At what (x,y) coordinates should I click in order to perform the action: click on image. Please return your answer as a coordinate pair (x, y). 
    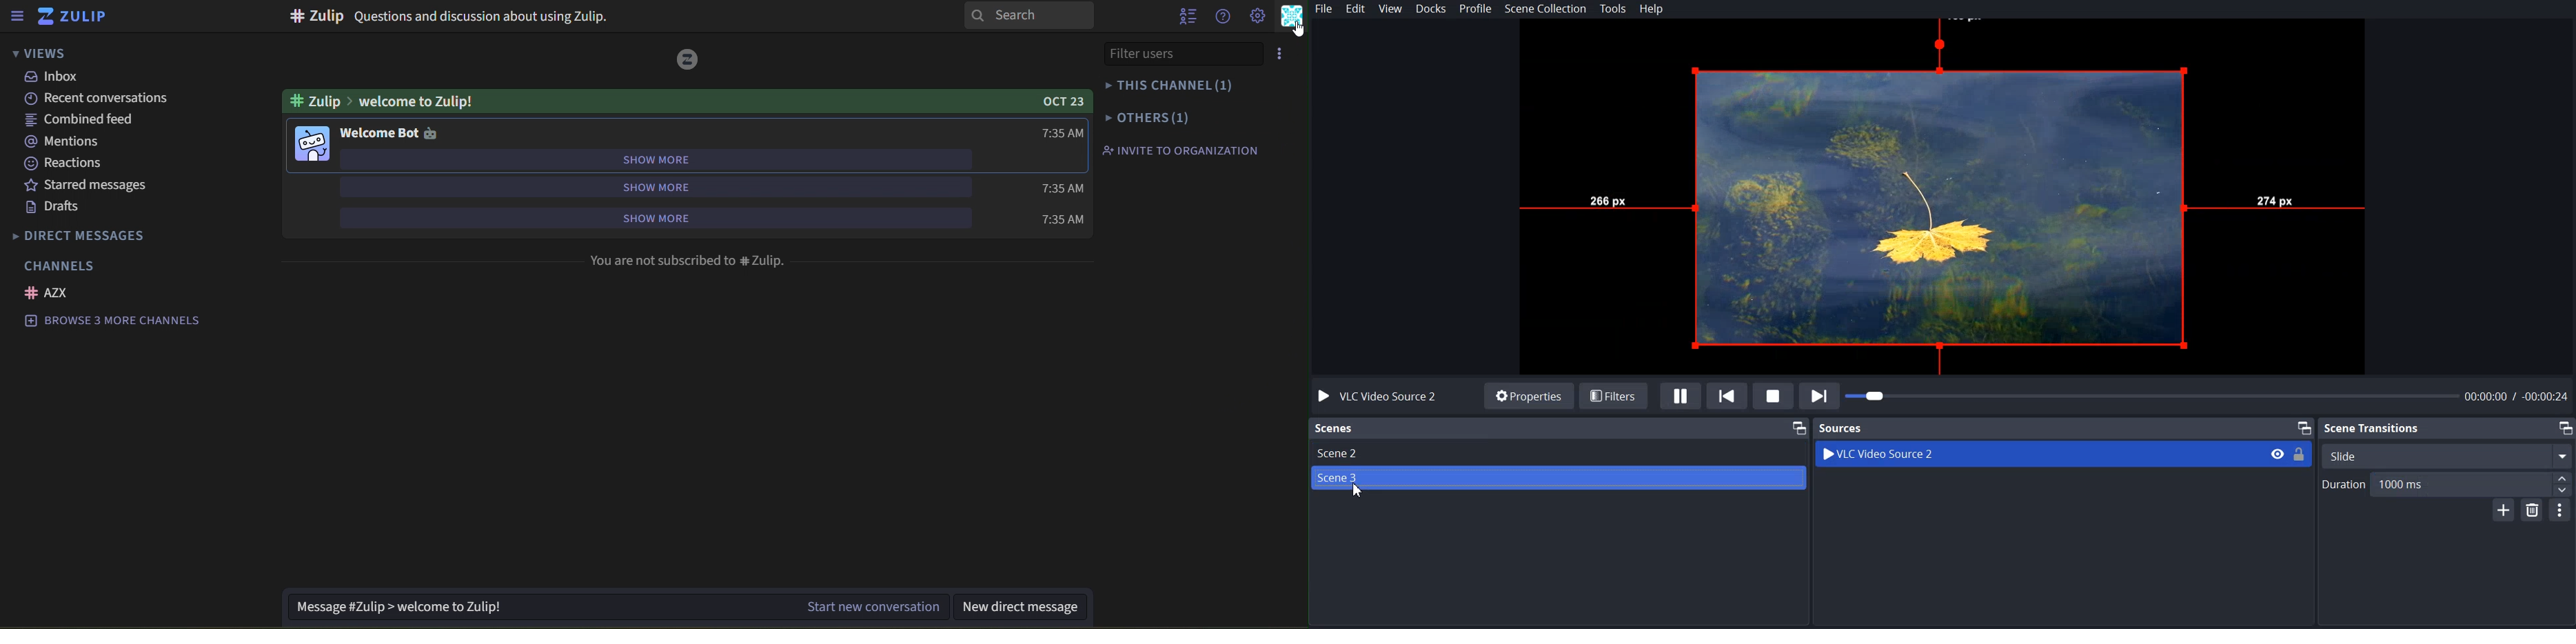
    Looking at the image, I should click on (687, 59).